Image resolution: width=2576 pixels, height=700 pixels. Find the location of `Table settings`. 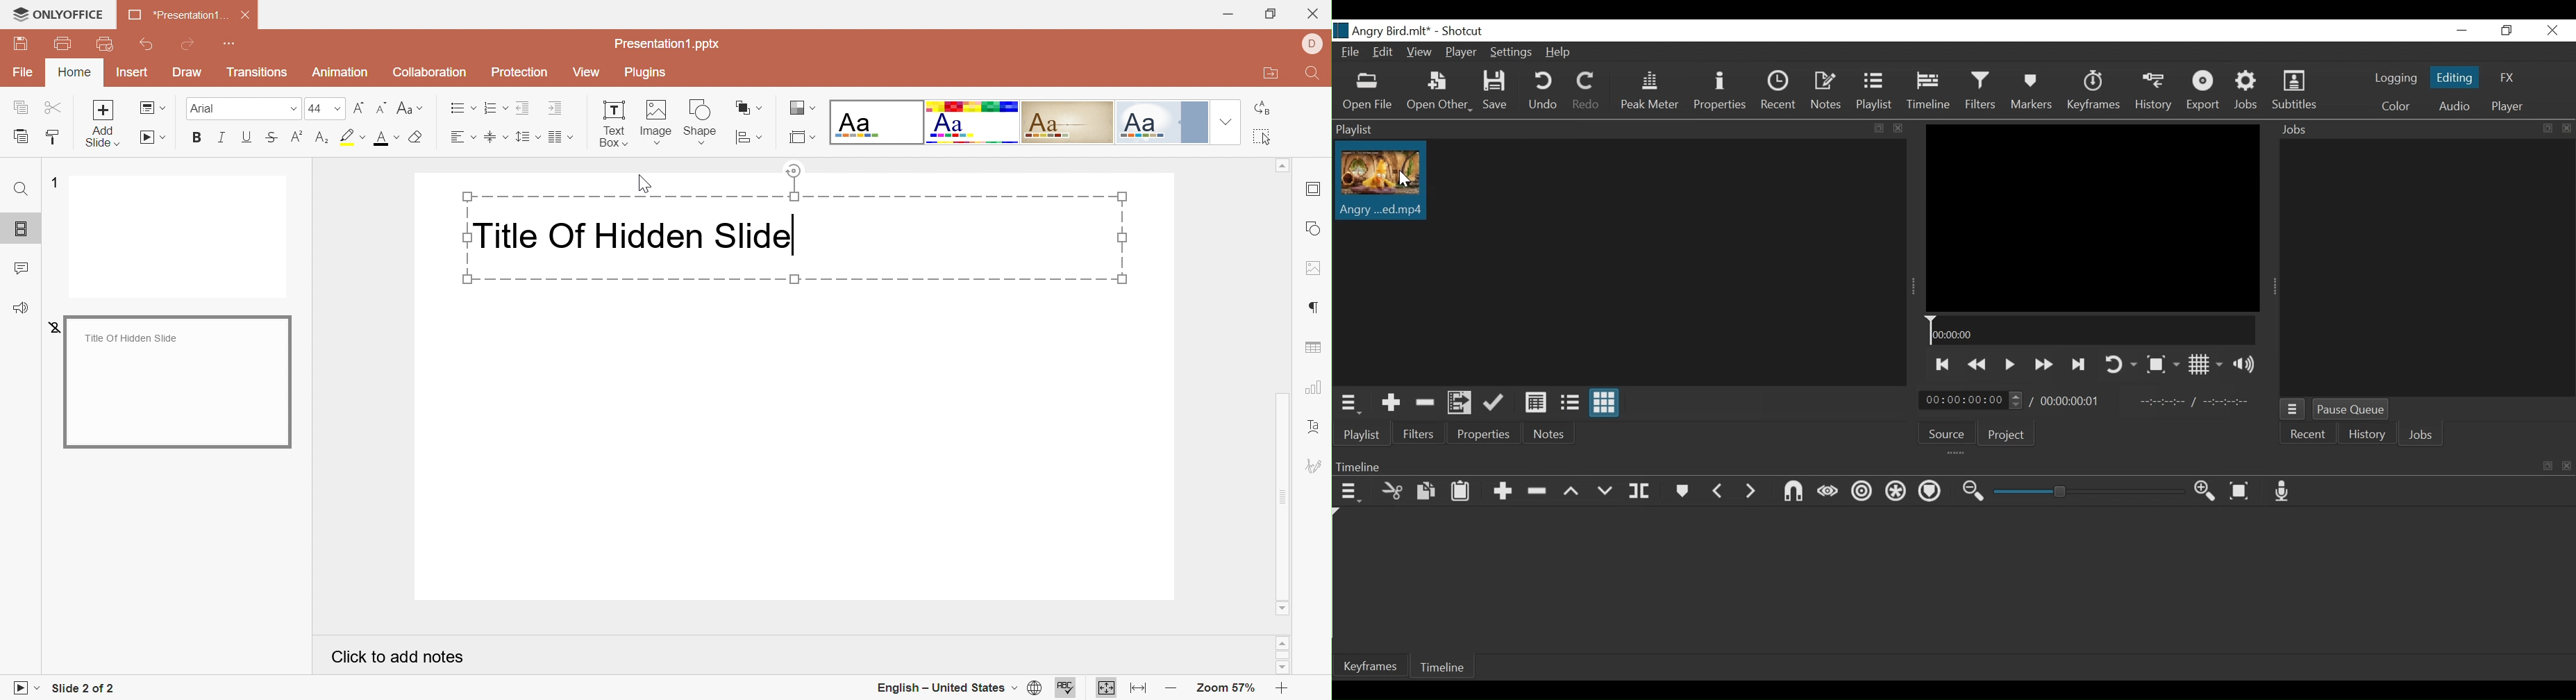

Table settings is located at coordinates (1315, 348).